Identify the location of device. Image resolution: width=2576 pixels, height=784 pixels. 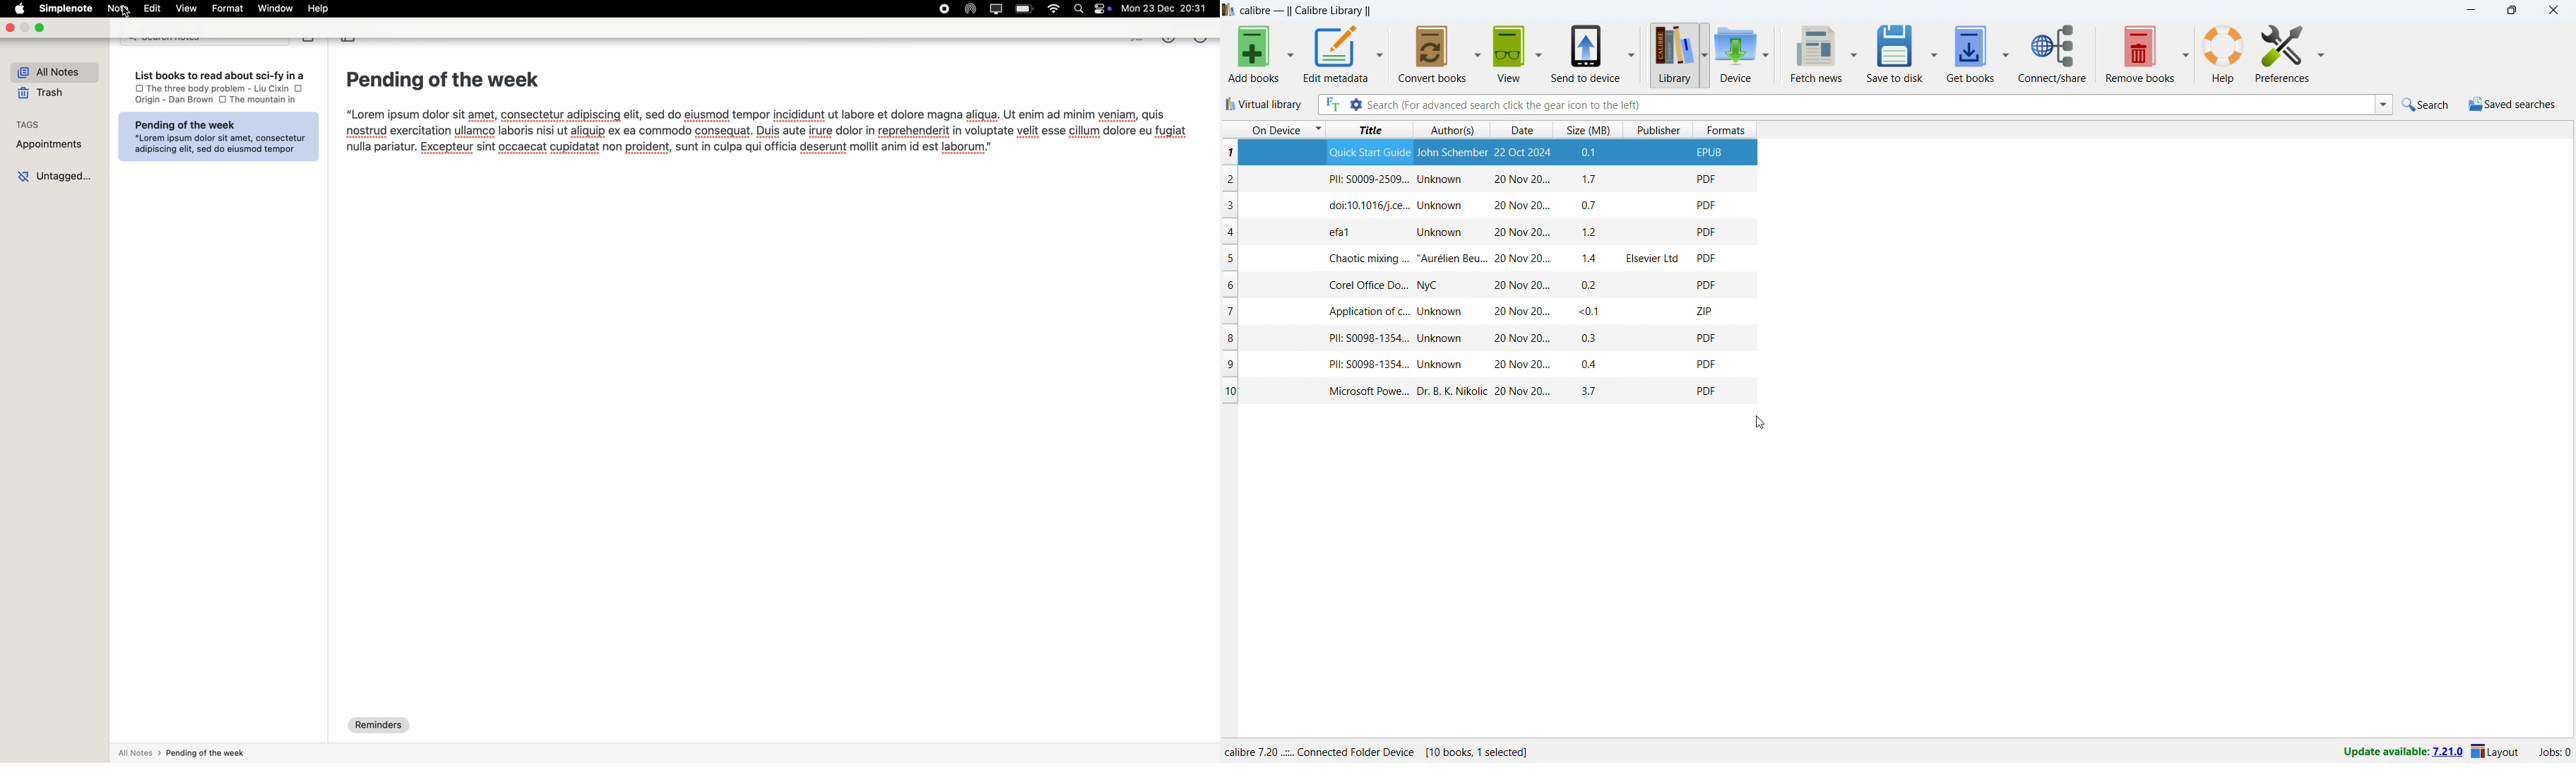
(1735, 53).